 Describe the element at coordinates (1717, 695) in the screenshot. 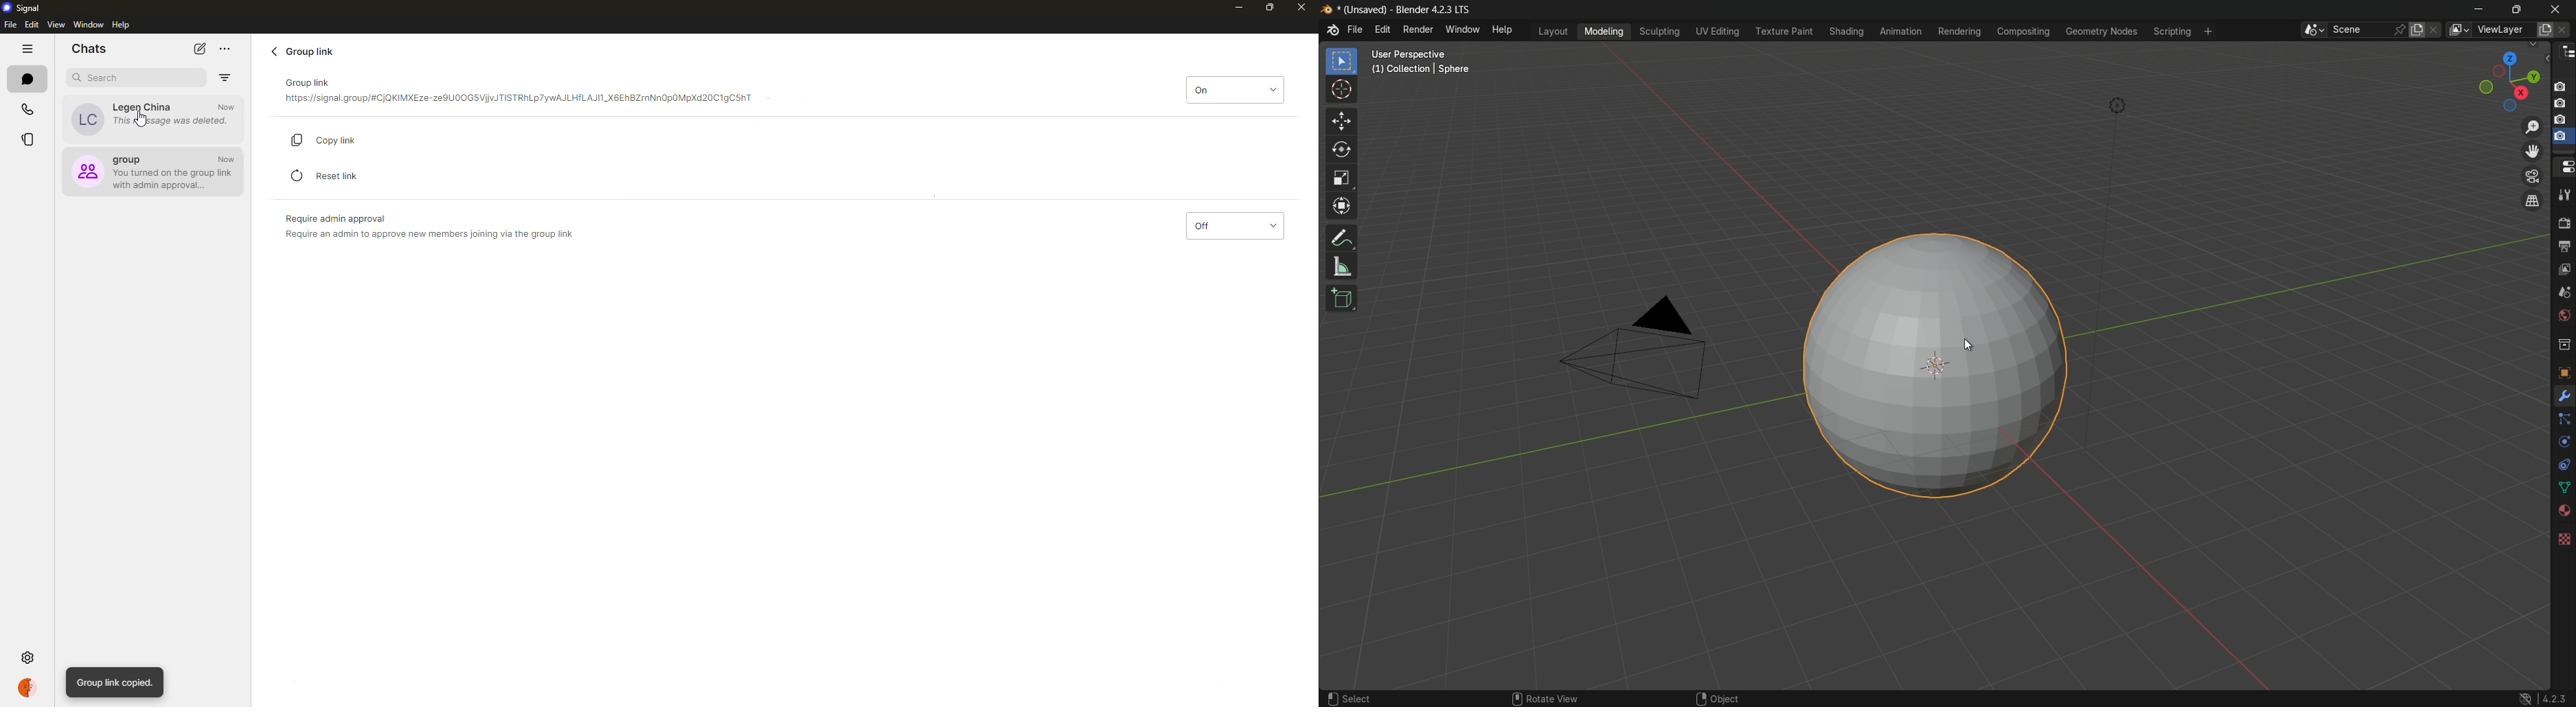

I see `object` at that location.